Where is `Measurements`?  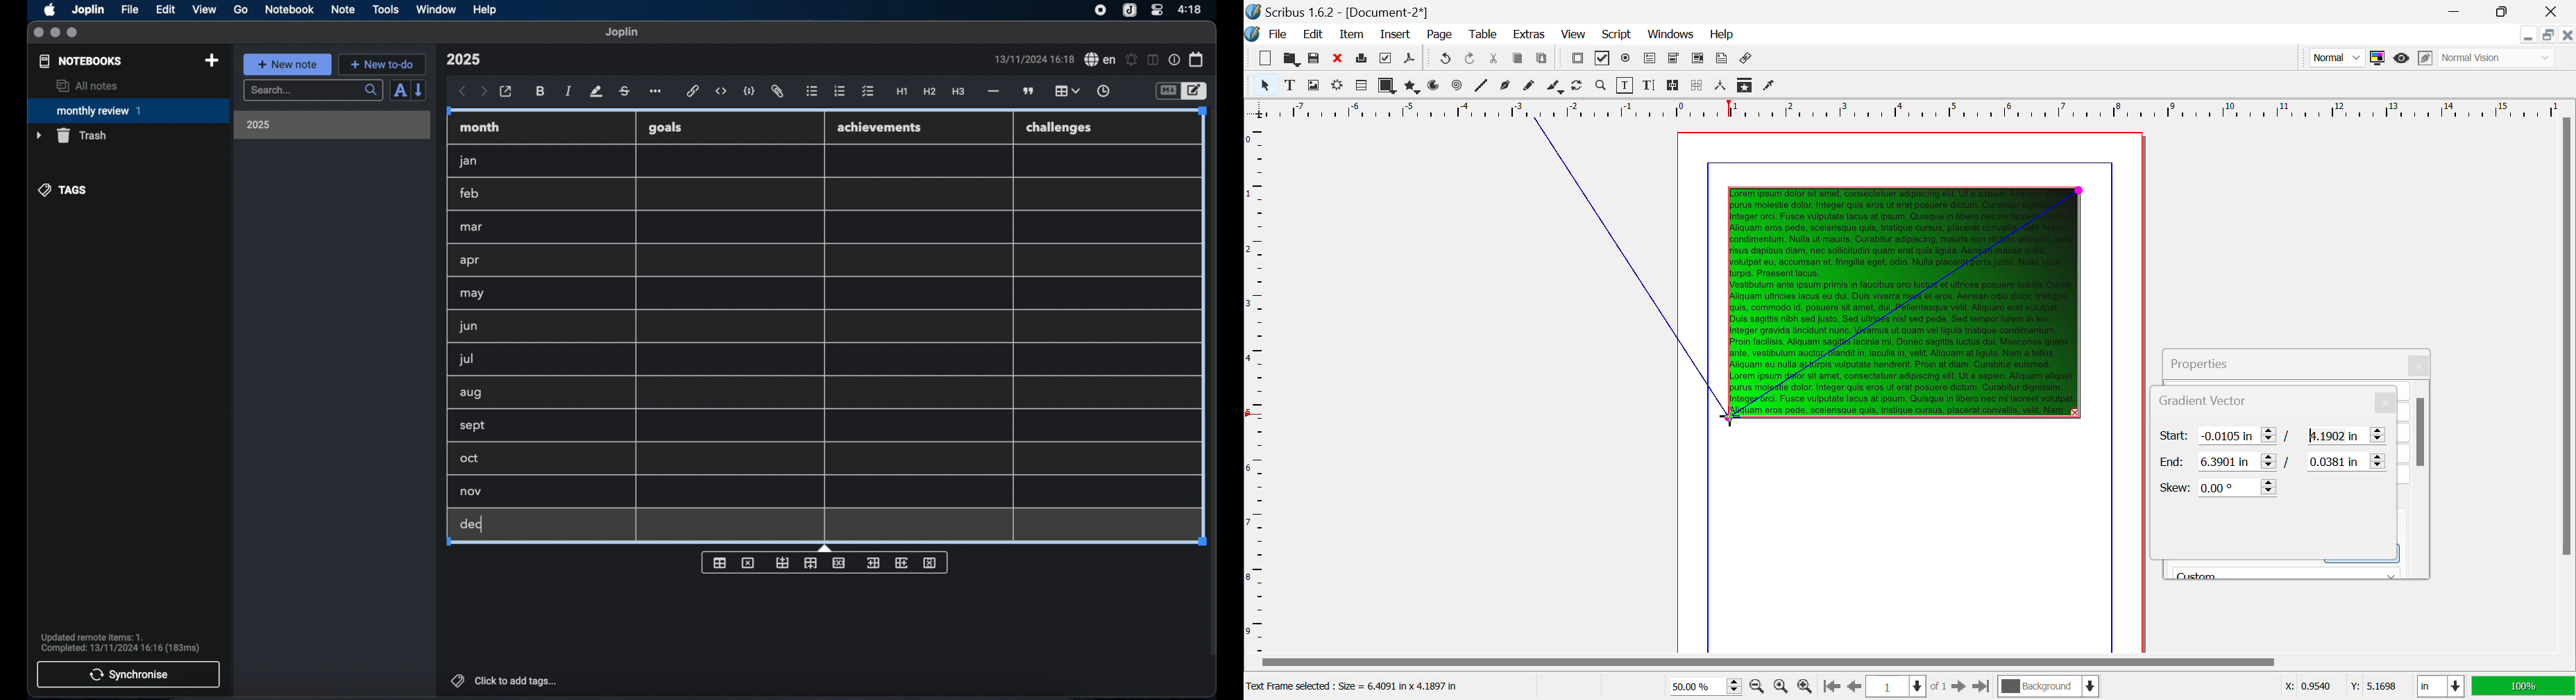
Measurements is located at coordinates (1722, 87).